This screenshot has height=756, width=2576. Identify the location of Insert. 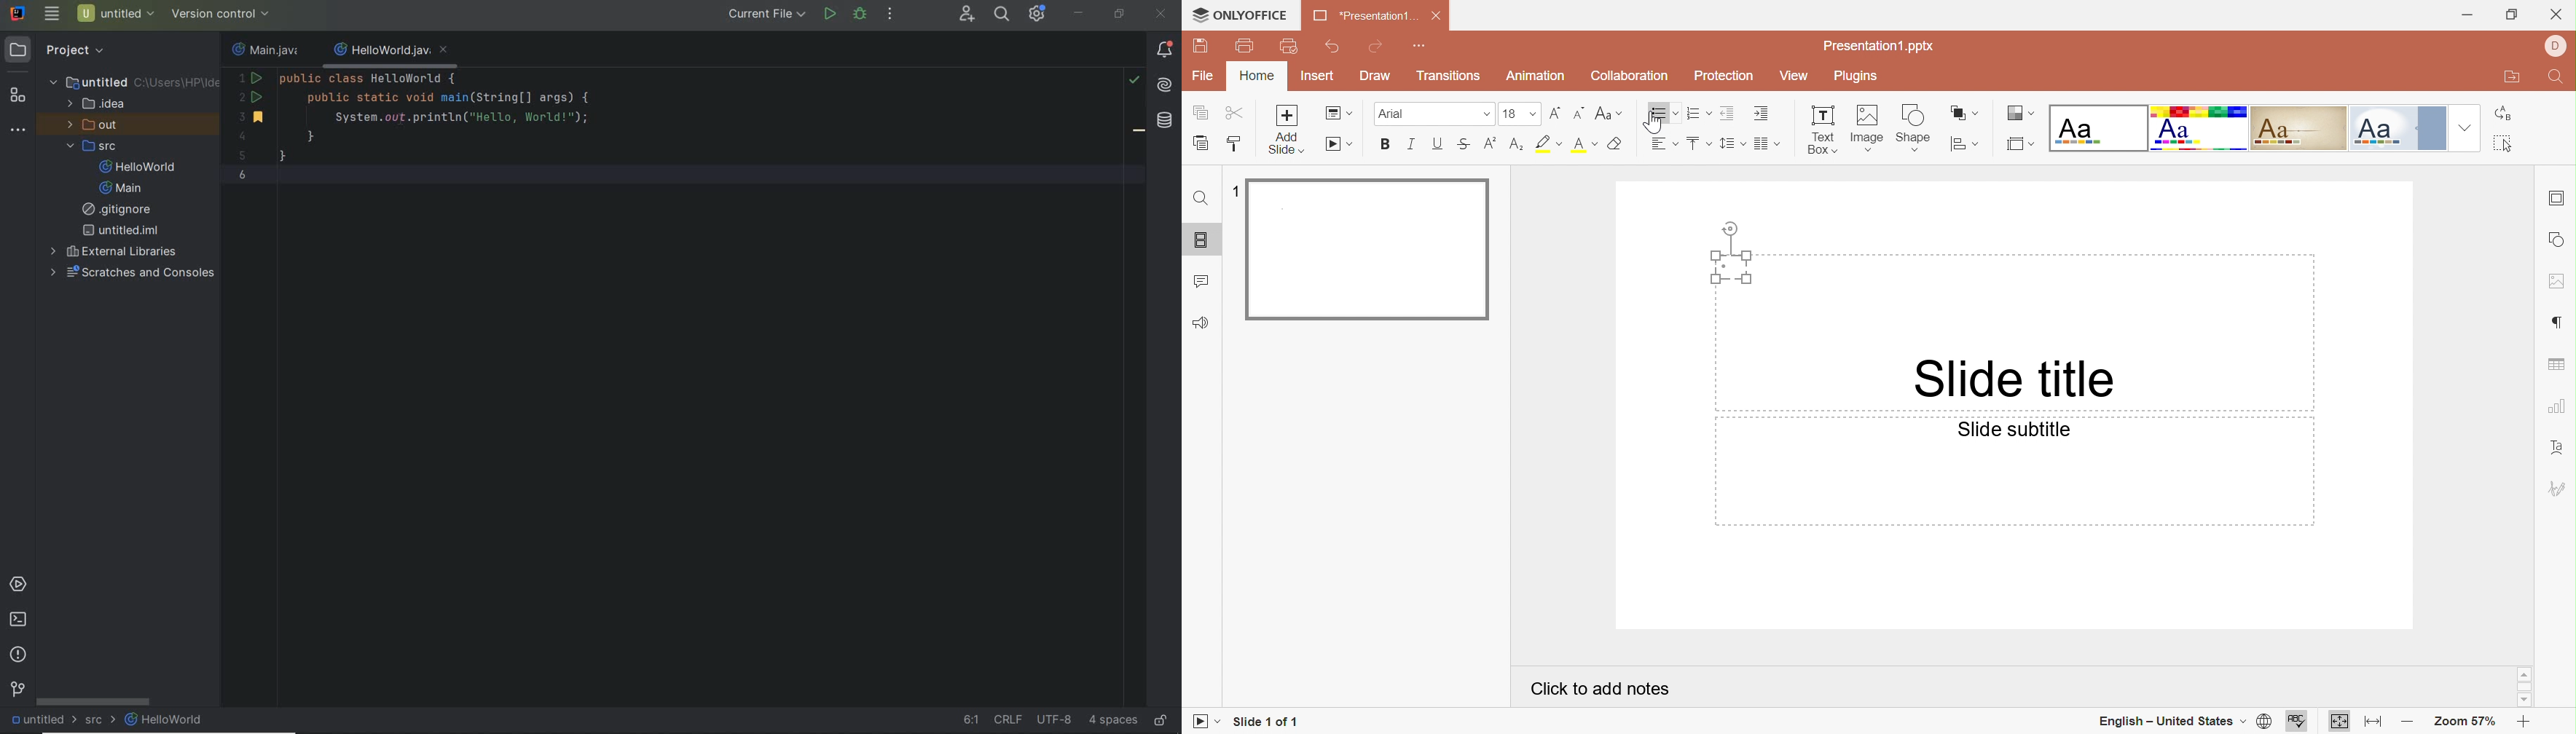
(1319, 77).